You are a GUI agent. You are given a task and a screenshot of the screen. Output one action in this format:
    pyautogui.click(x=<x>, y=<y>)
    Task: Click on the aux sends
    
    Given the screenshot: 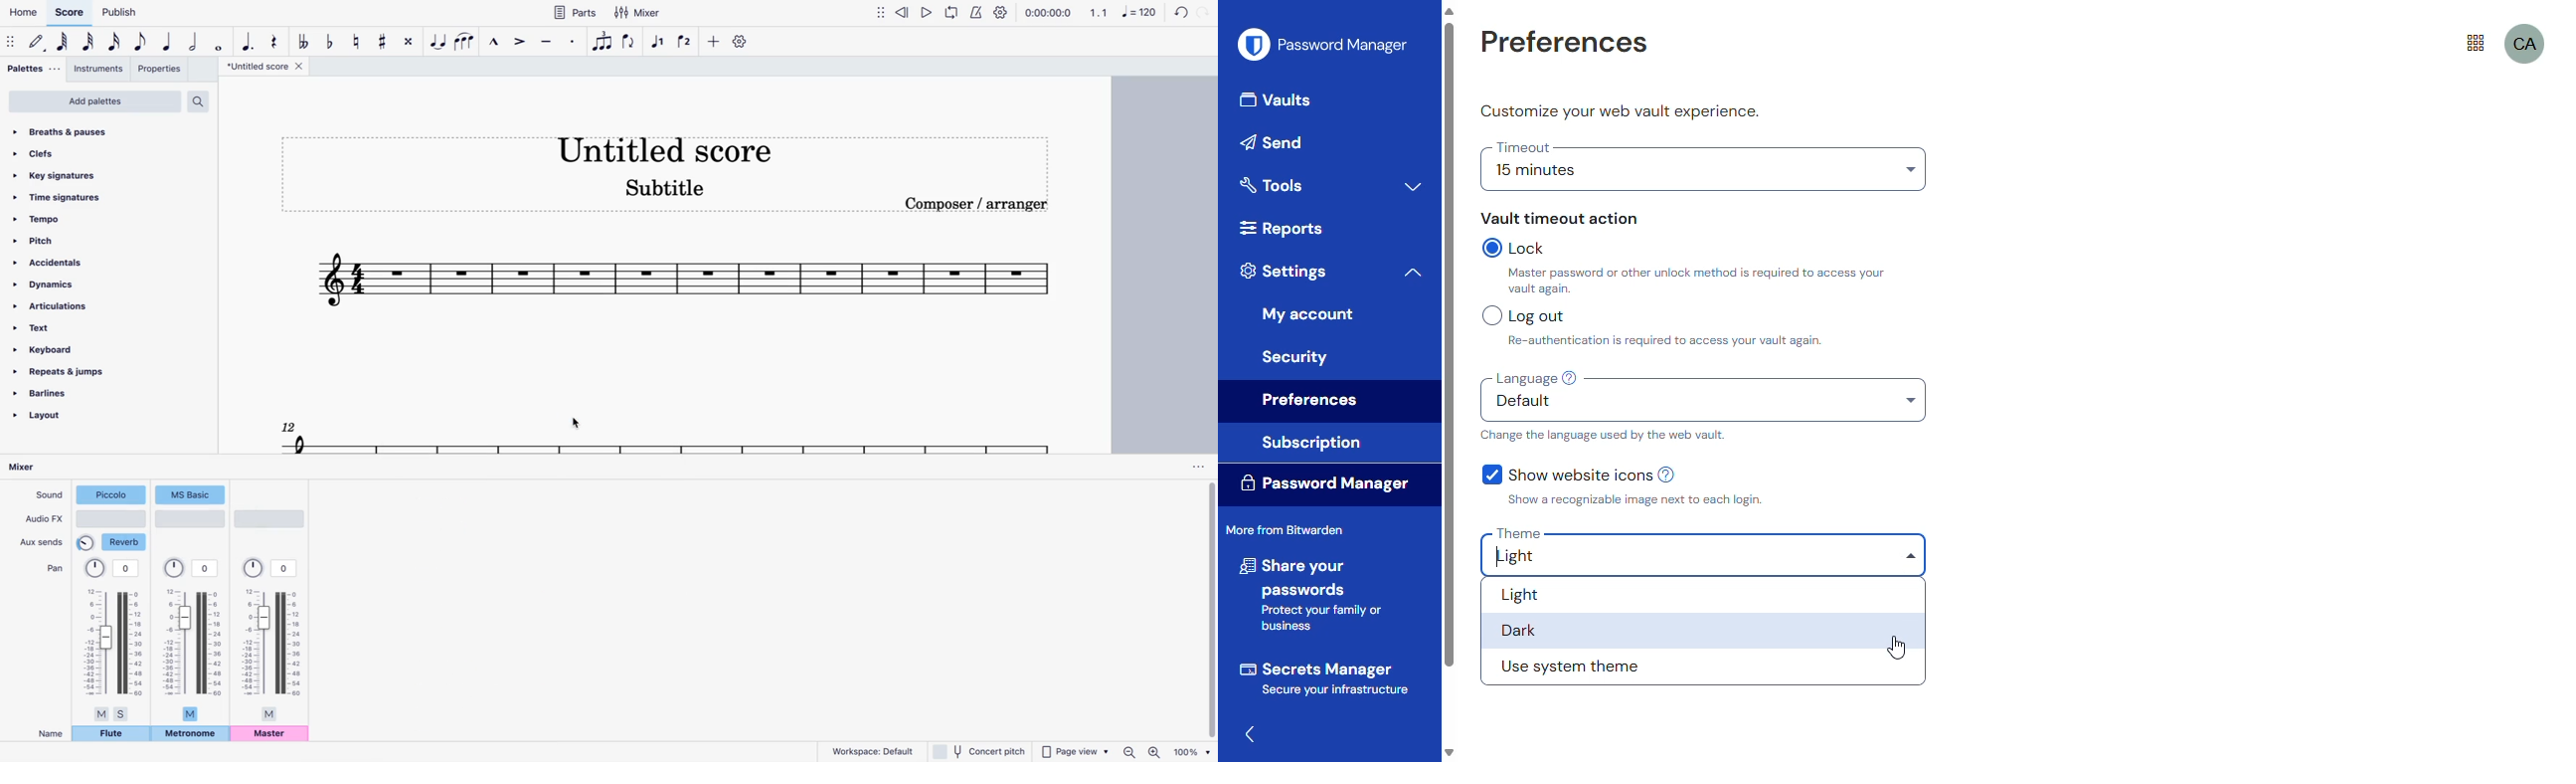 What is the action you would take?
    pyautogui.click(x=43, y=539)
    